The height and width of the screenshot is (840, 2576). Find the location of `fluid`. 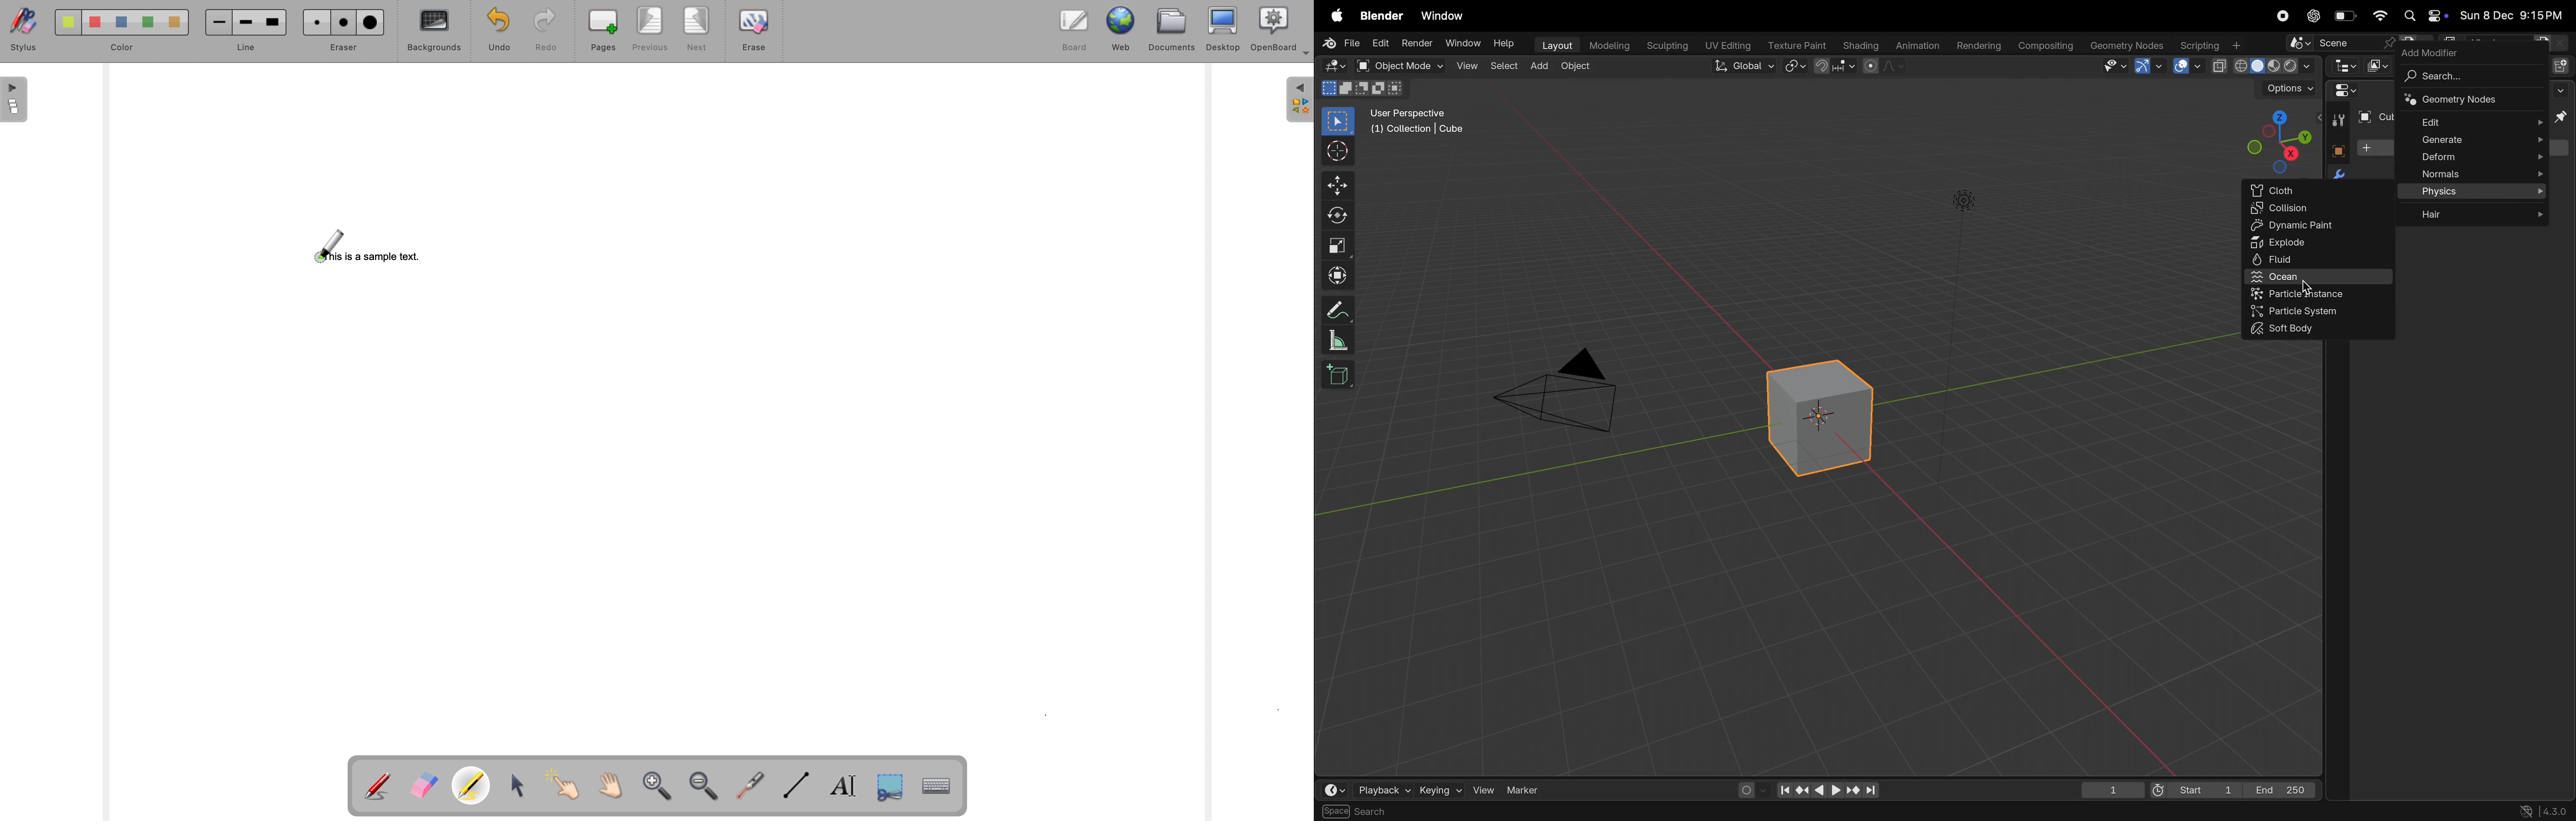

fluid is located at coordinates (2317, 260).